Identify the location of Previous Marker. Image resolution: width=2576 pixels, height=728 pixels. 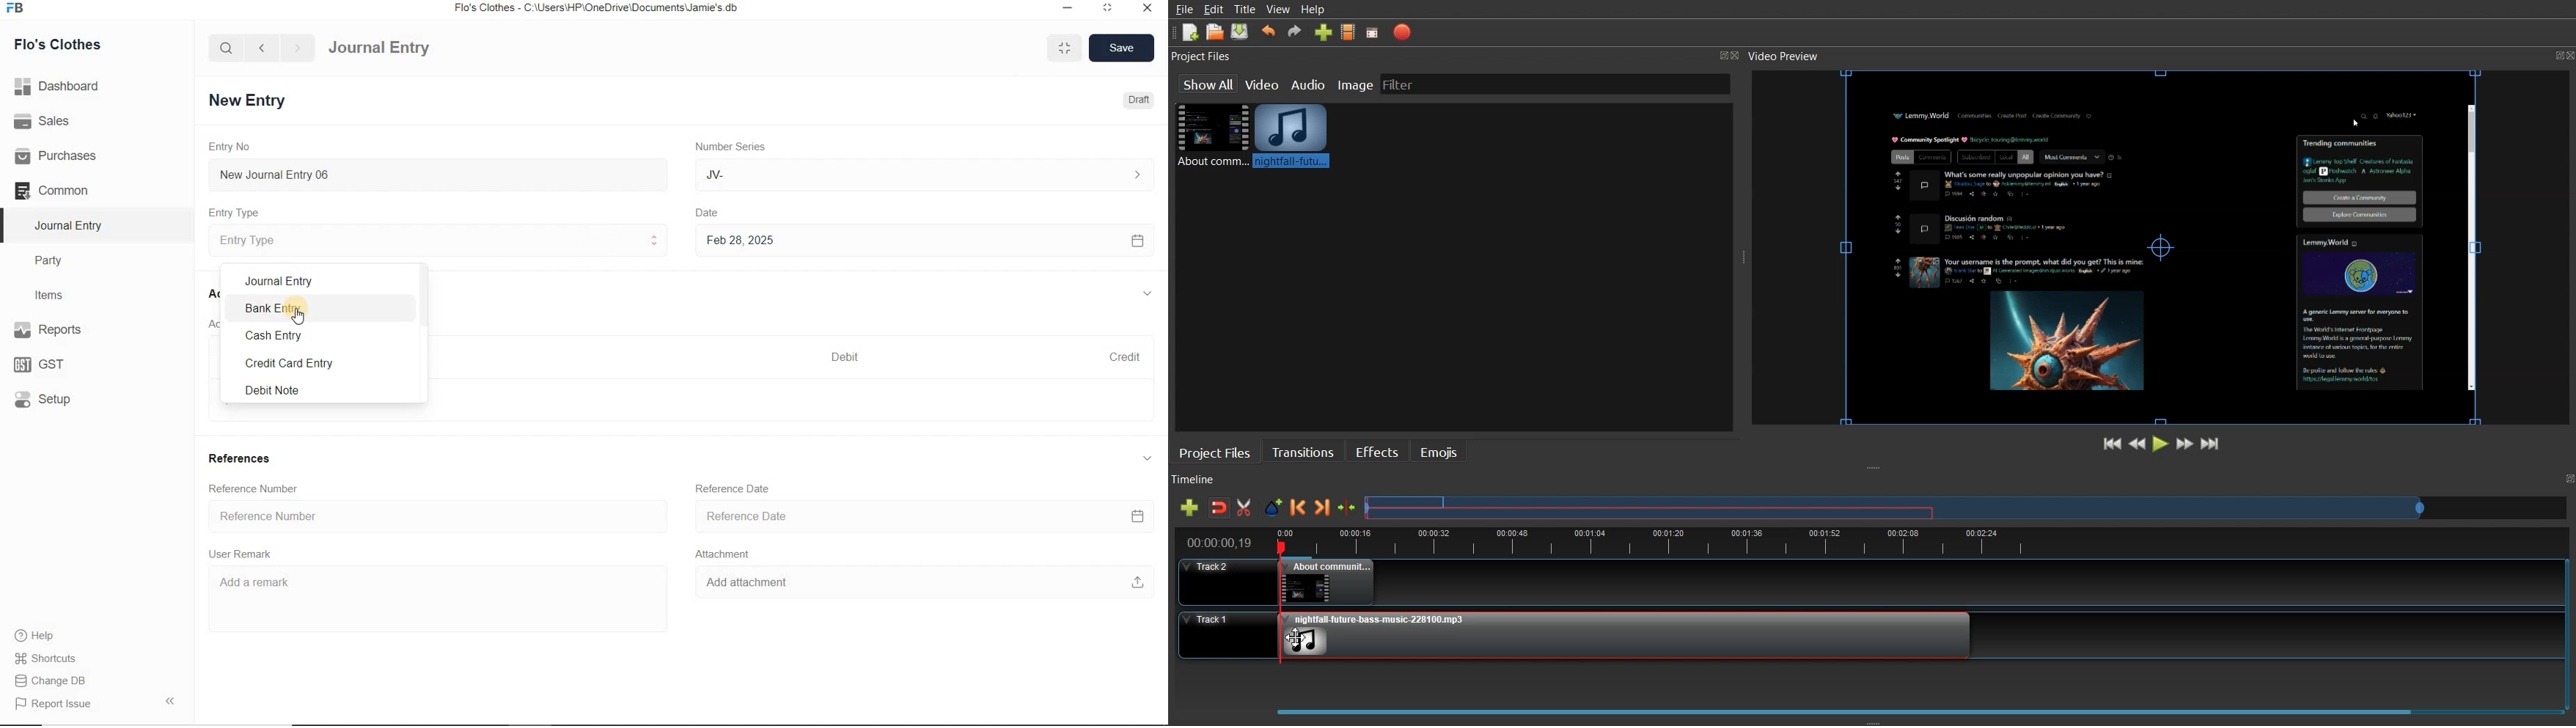
(1298, 507).